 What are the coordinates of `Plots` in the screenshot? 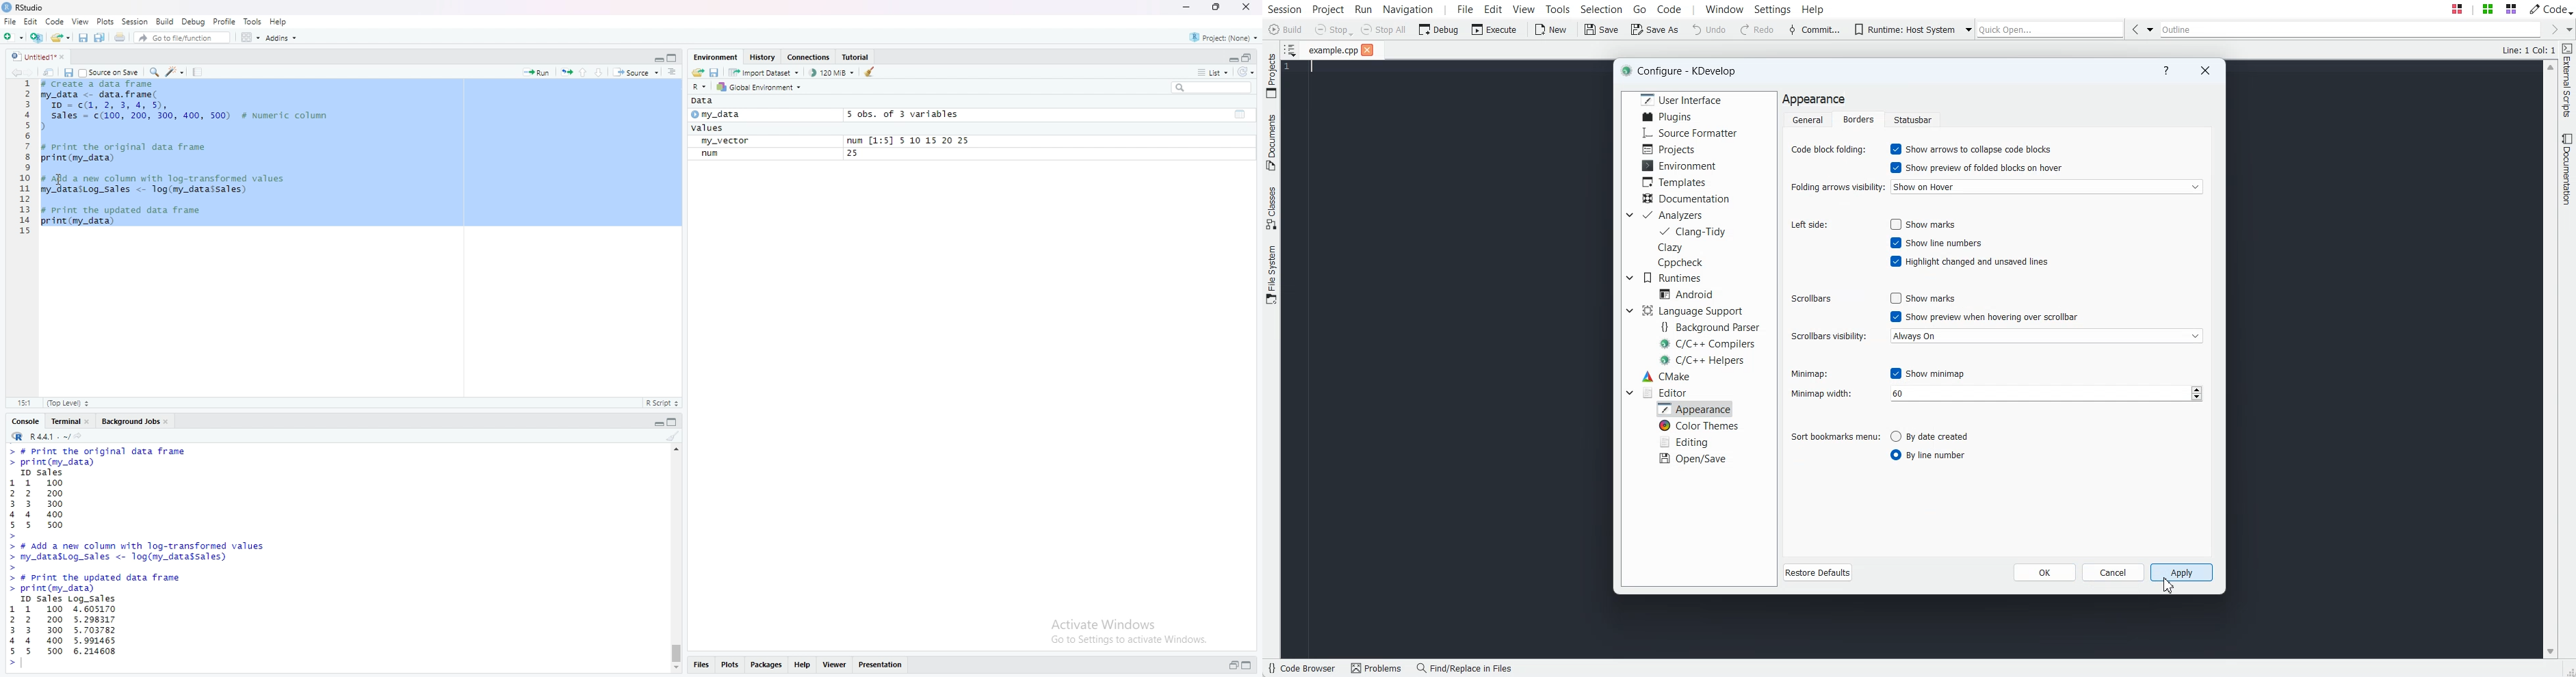 It's located at (101, 22).